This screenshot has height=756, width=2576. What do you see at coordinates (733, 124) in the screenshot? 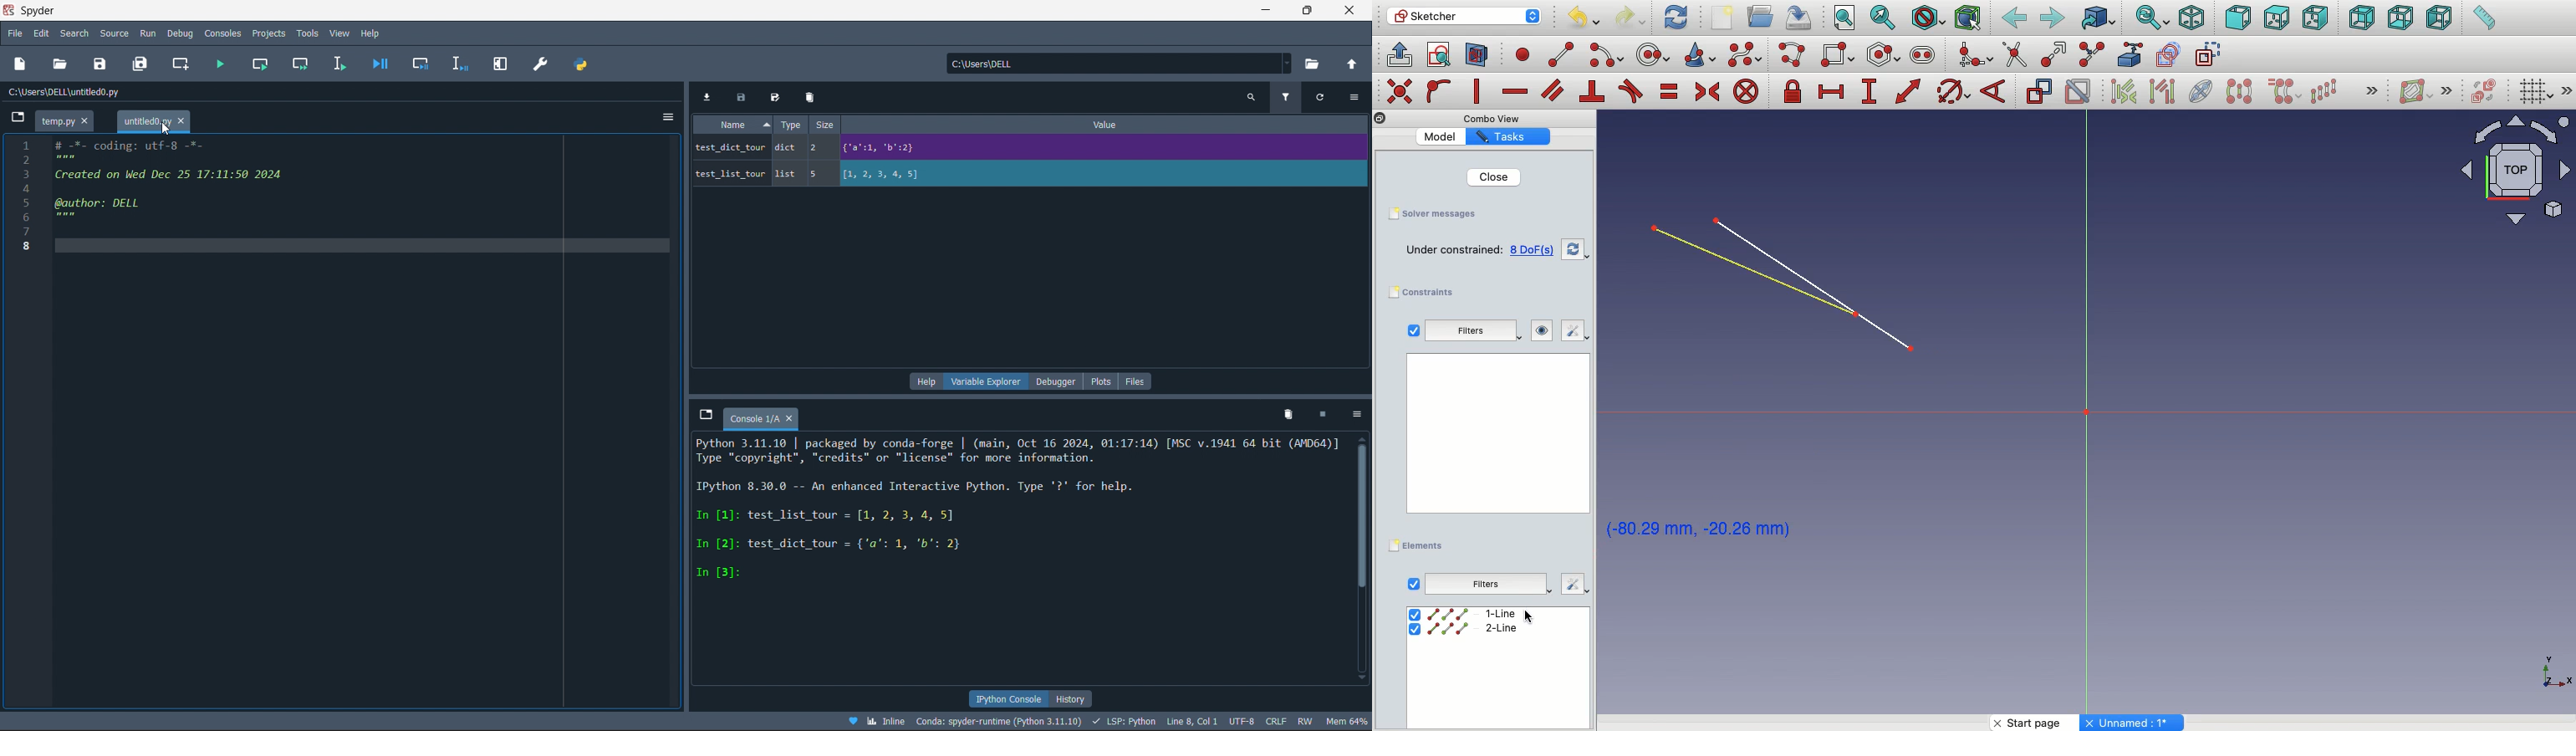
I see `name` at bounding box center [733, 124].